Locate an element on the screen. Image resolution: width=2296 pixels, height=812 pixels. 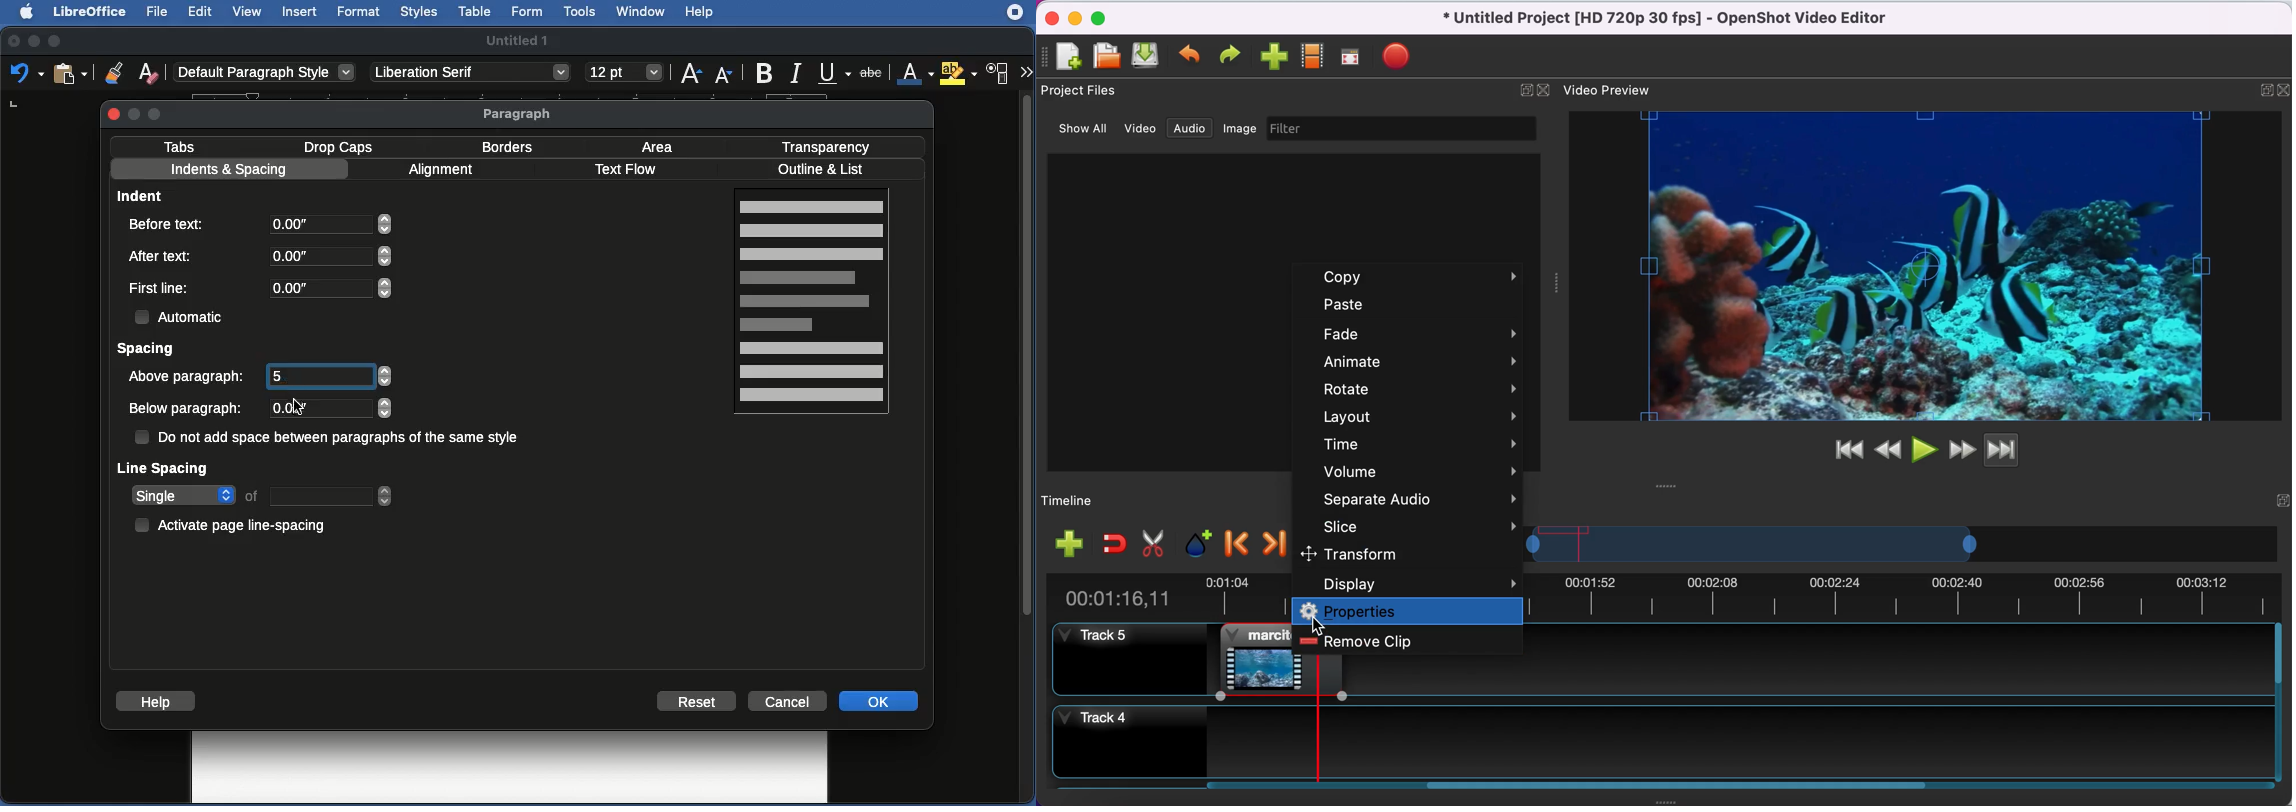
Font color is located at coordinates (914, 74).